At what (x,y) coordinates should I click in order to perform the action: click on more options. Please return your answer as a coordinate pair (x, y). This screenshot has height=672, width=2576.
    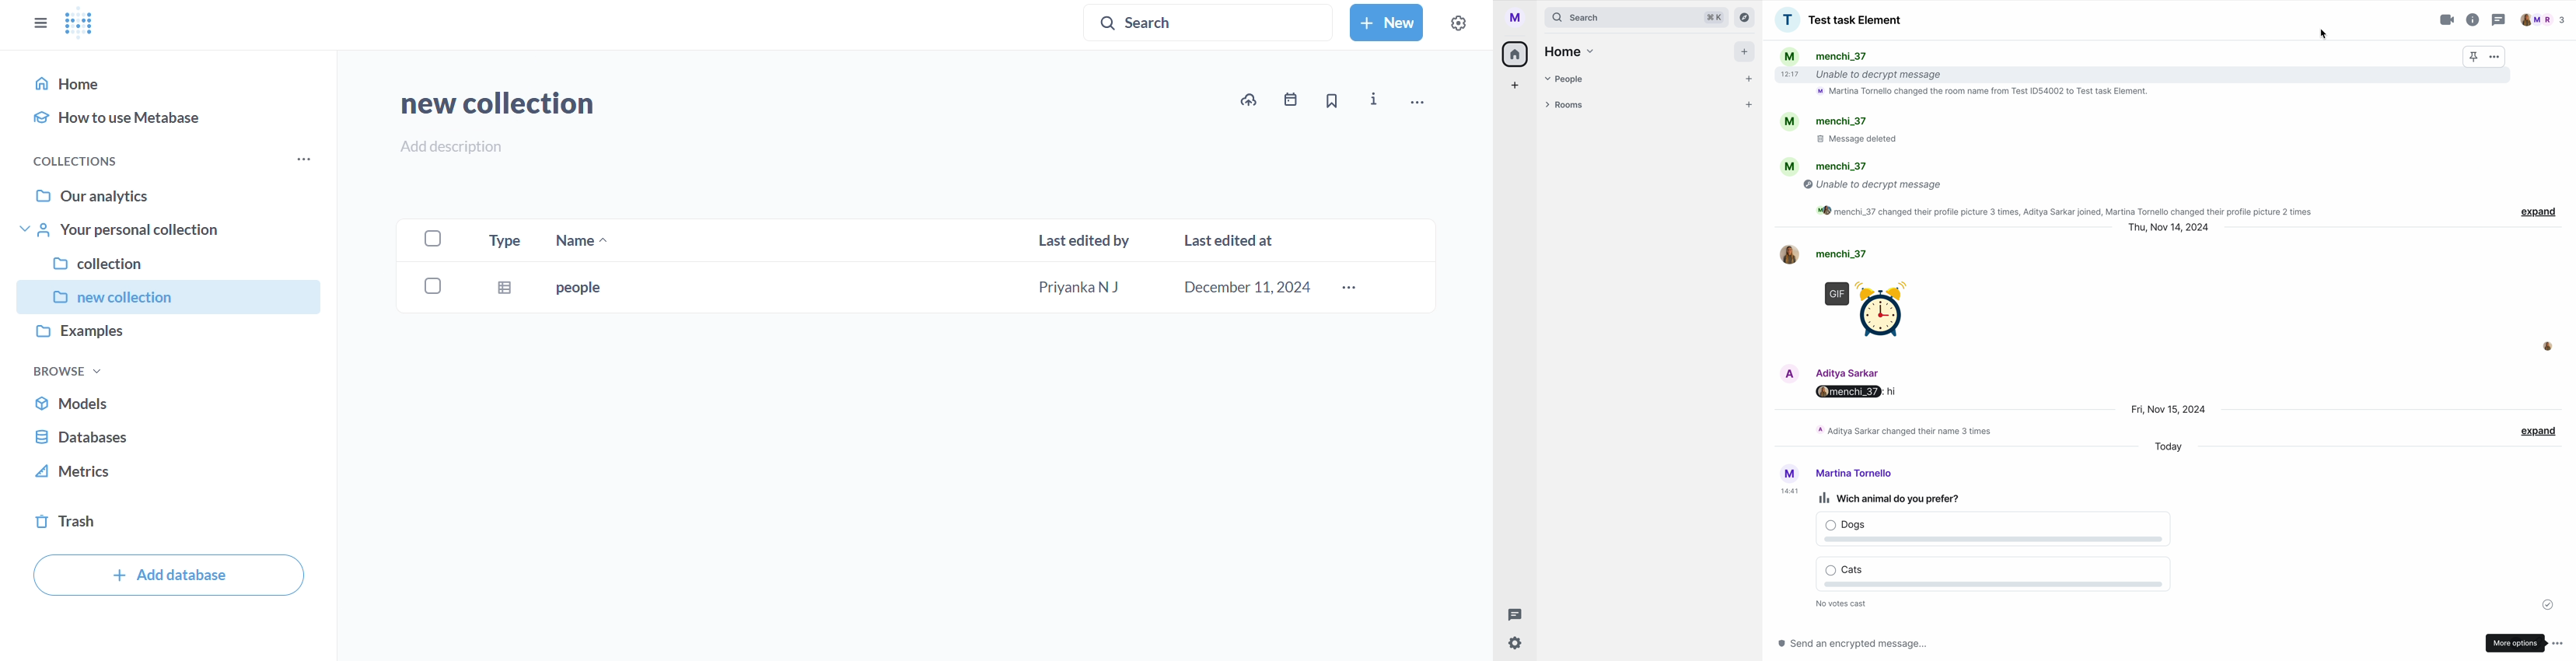
    Looking at the image, I should click on (2496, 56).